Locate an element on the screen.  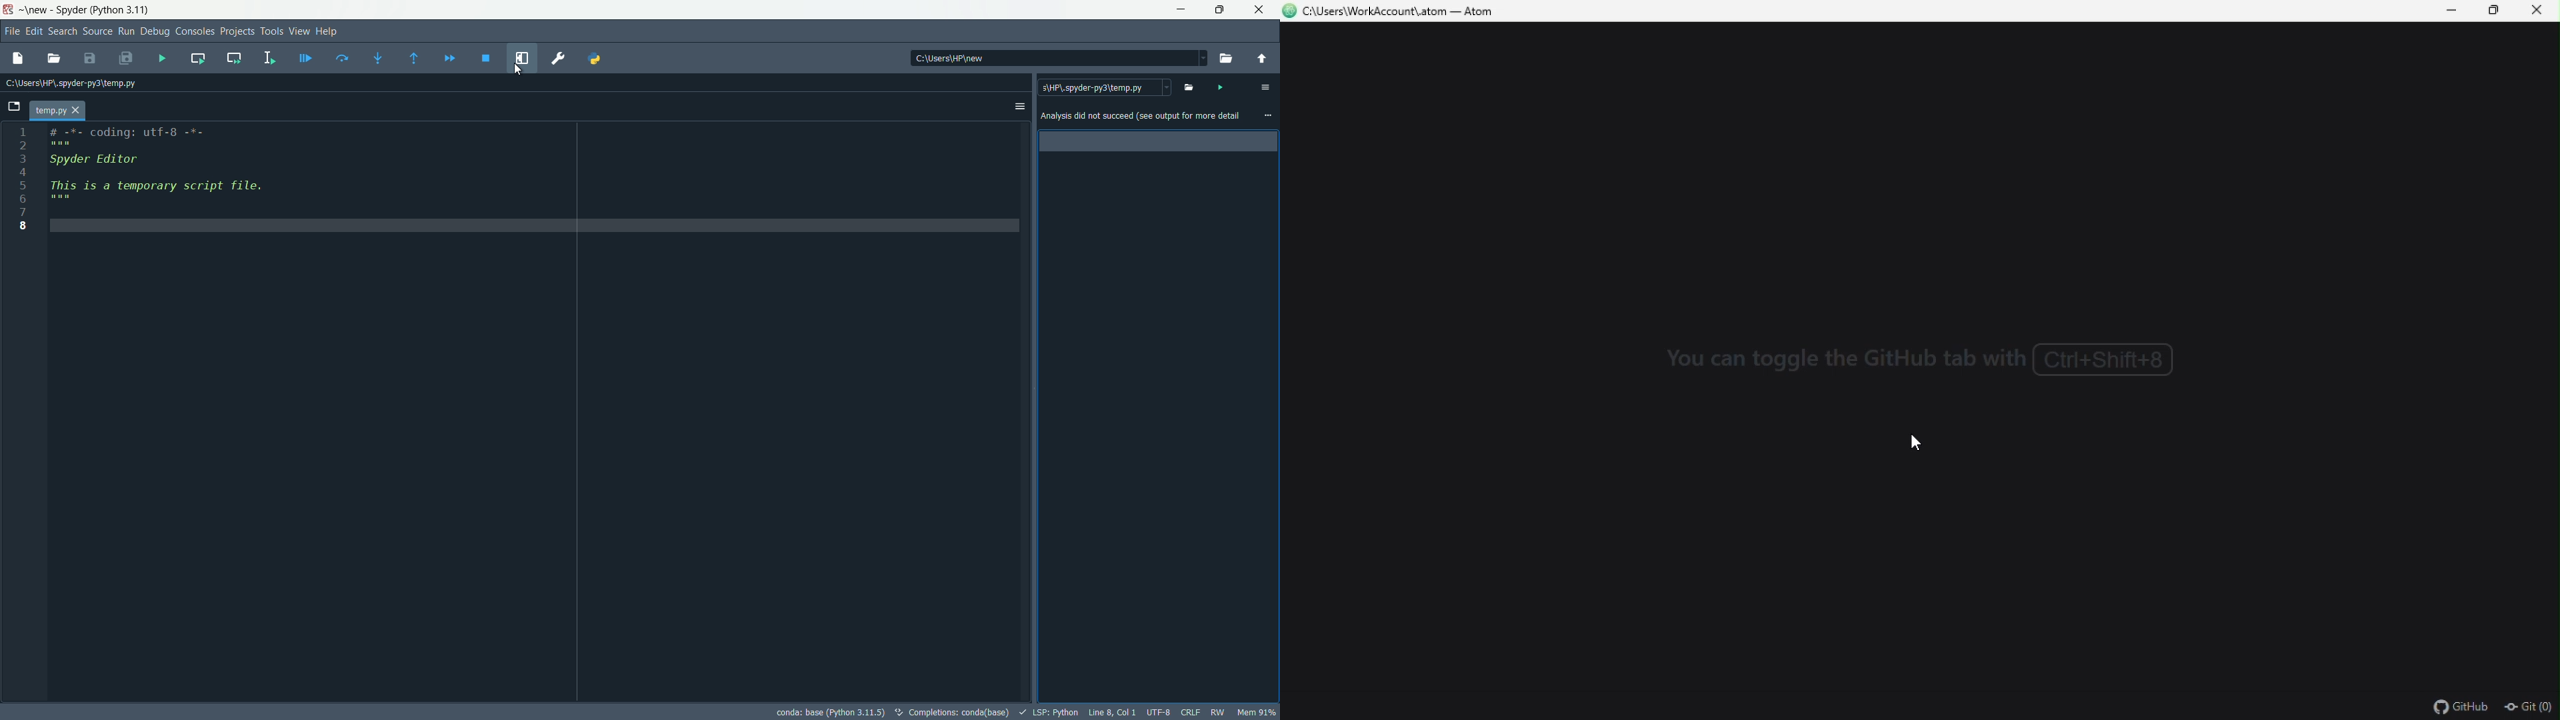
# -*- coding: utf-8 -*-
Spyder Editor
his is a temporary script file. is located at coordinates (533, 273).